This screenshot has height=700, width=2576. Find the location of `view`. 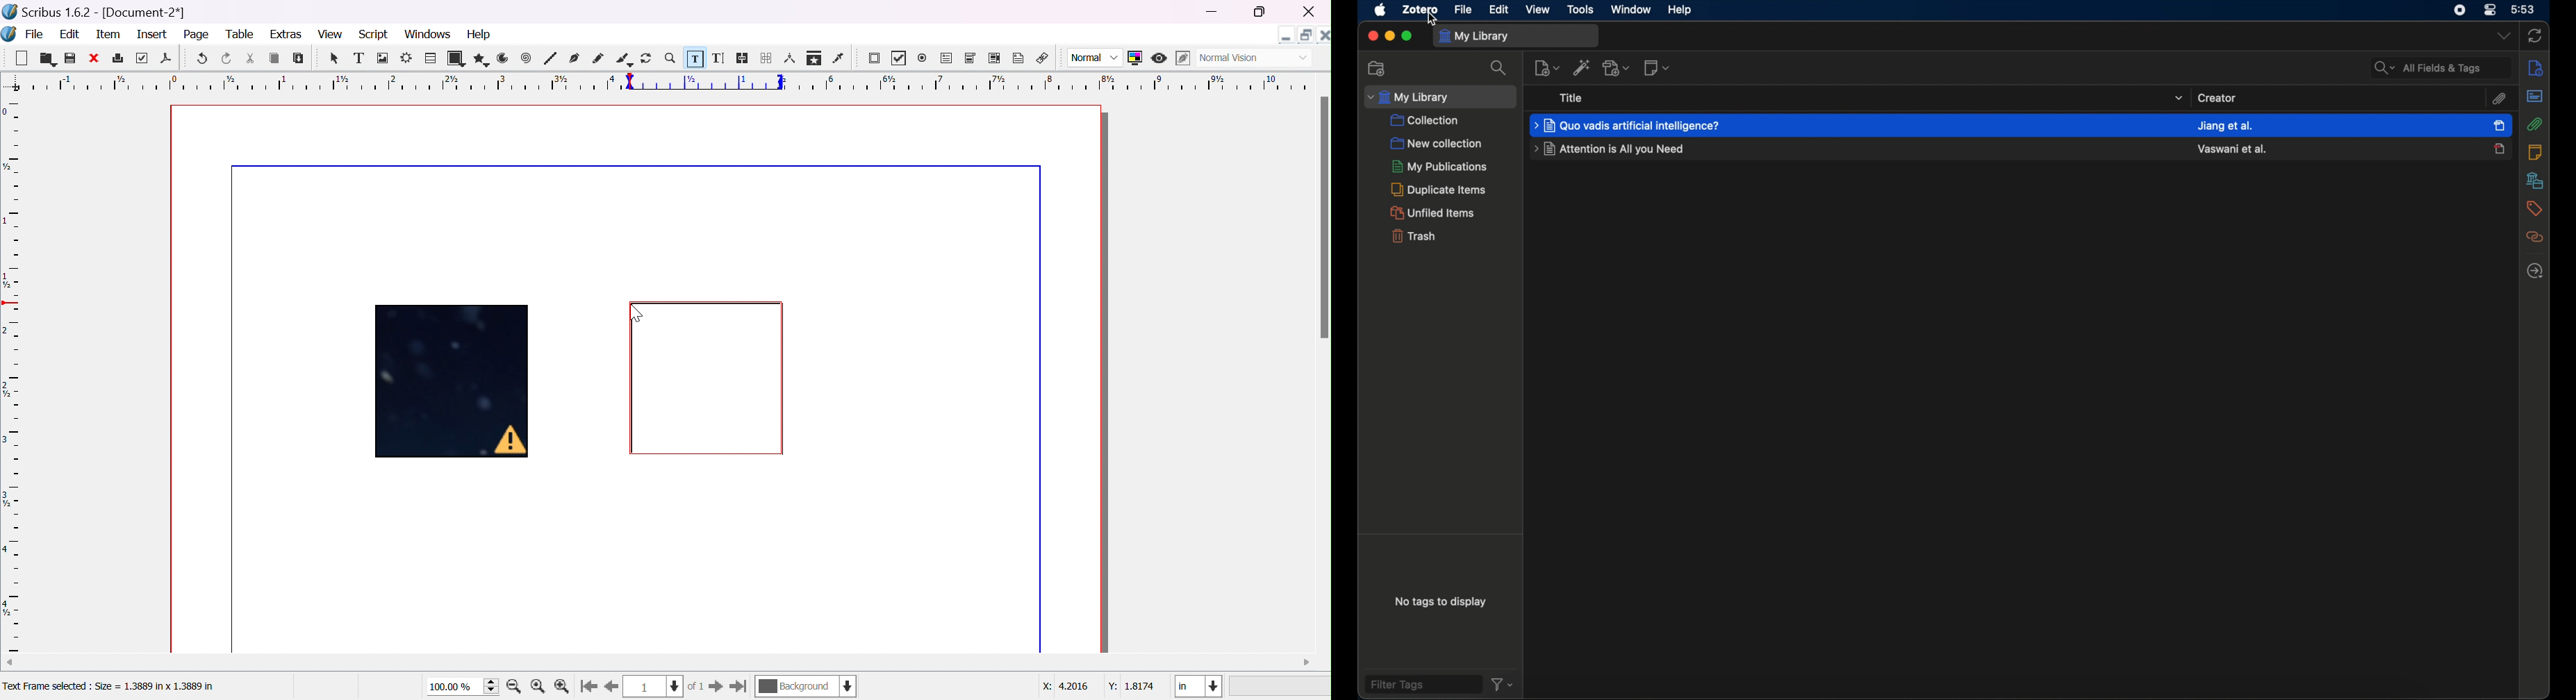

view is located at coordinates (1539, 10).